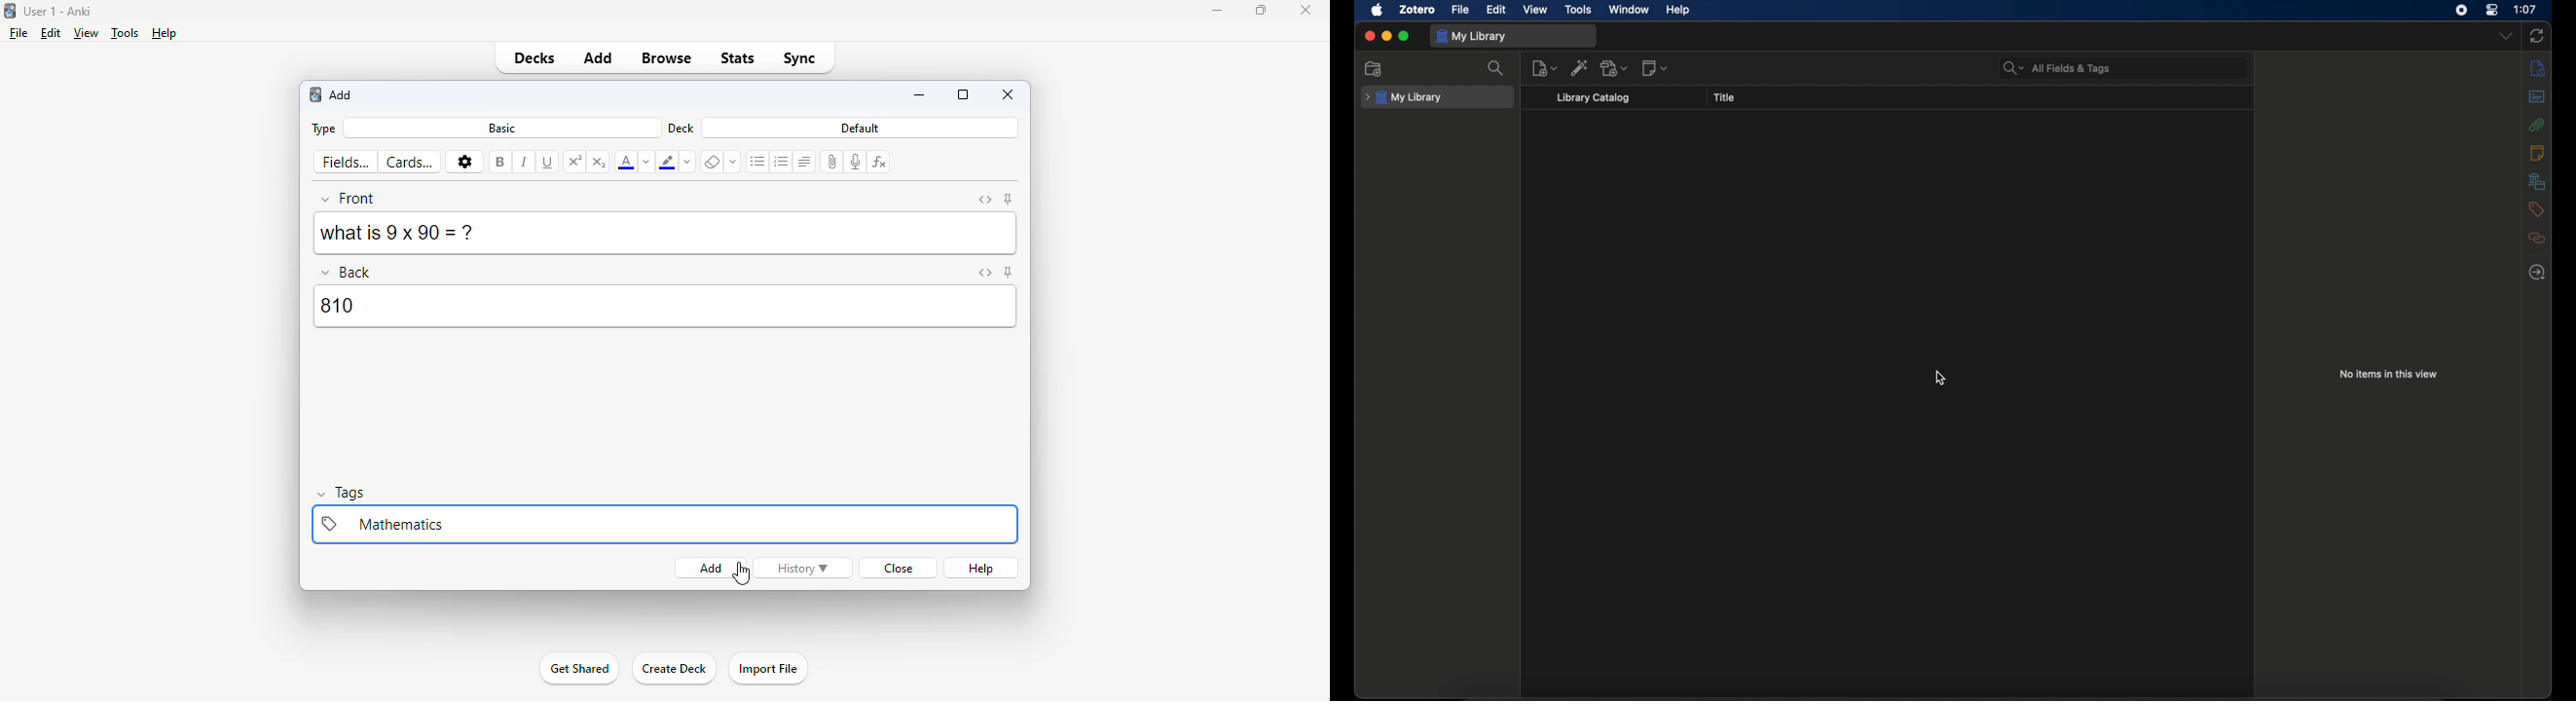  What do you see at coordinates (856, 162) in the screenshot?
I see `record audio` at bounding box center [856, 162].